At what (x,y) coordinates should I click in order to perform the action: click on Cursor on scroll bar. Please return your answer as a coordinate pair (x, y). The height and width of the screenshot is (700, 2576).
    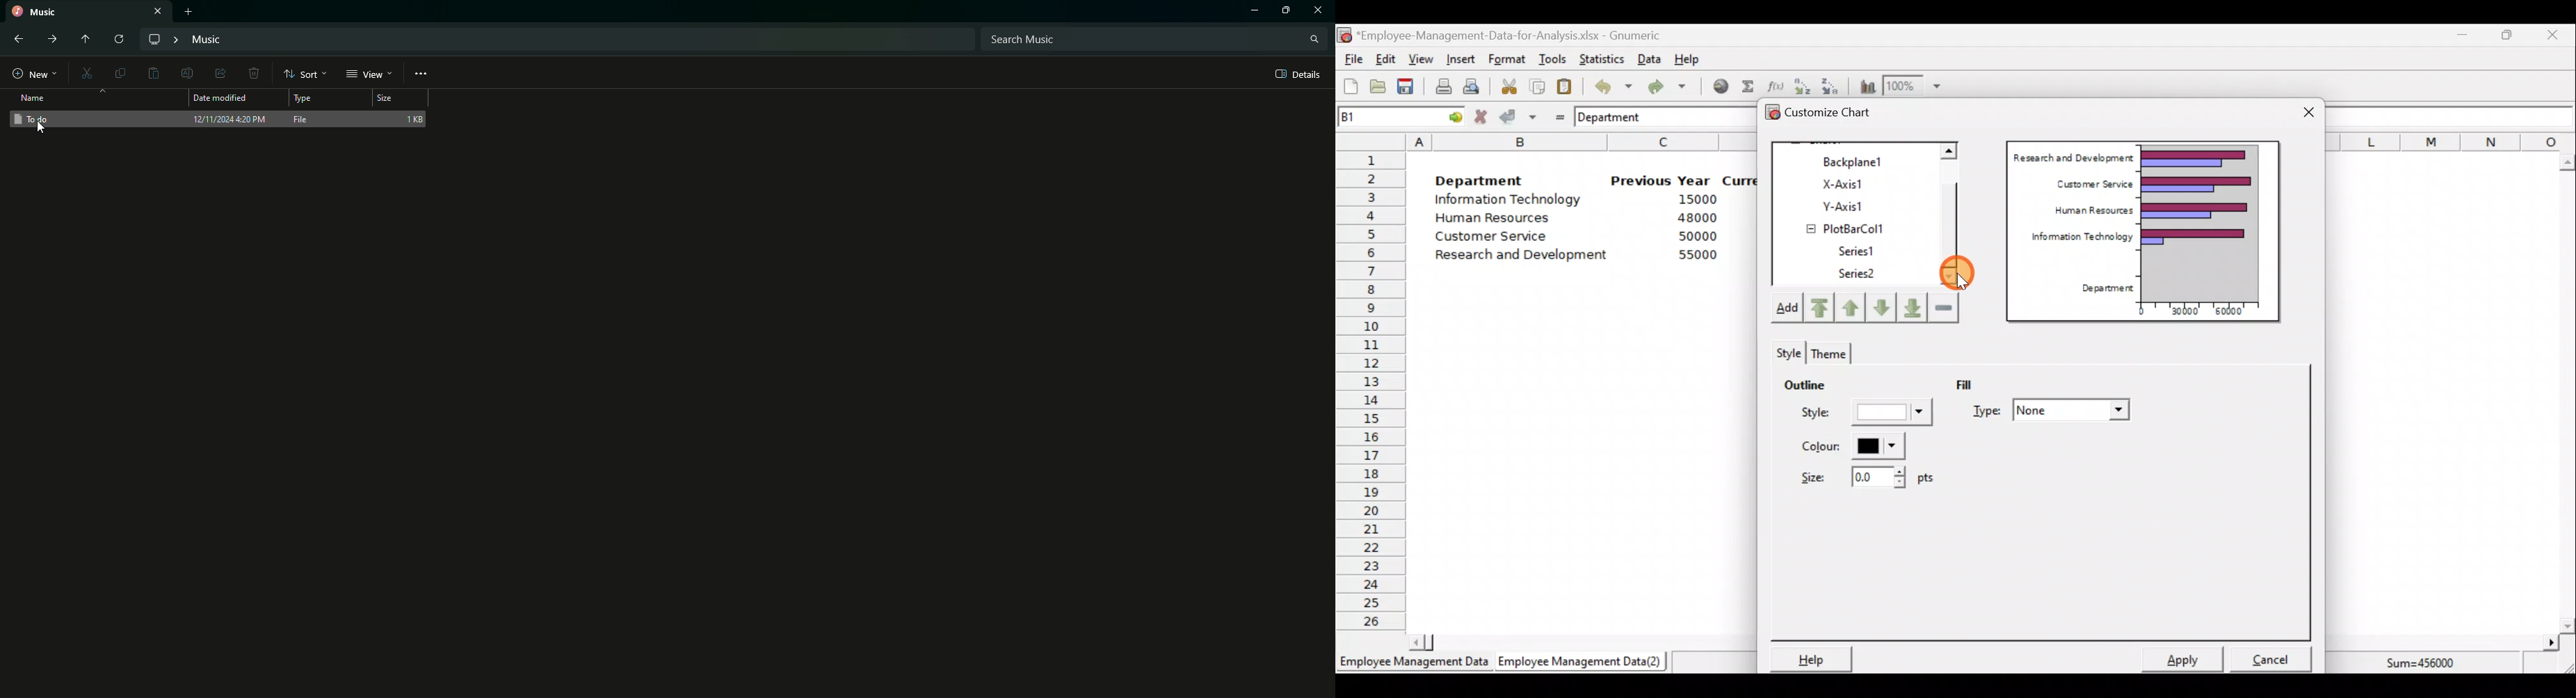
    Looking at the image, I should click on (1962, 270).